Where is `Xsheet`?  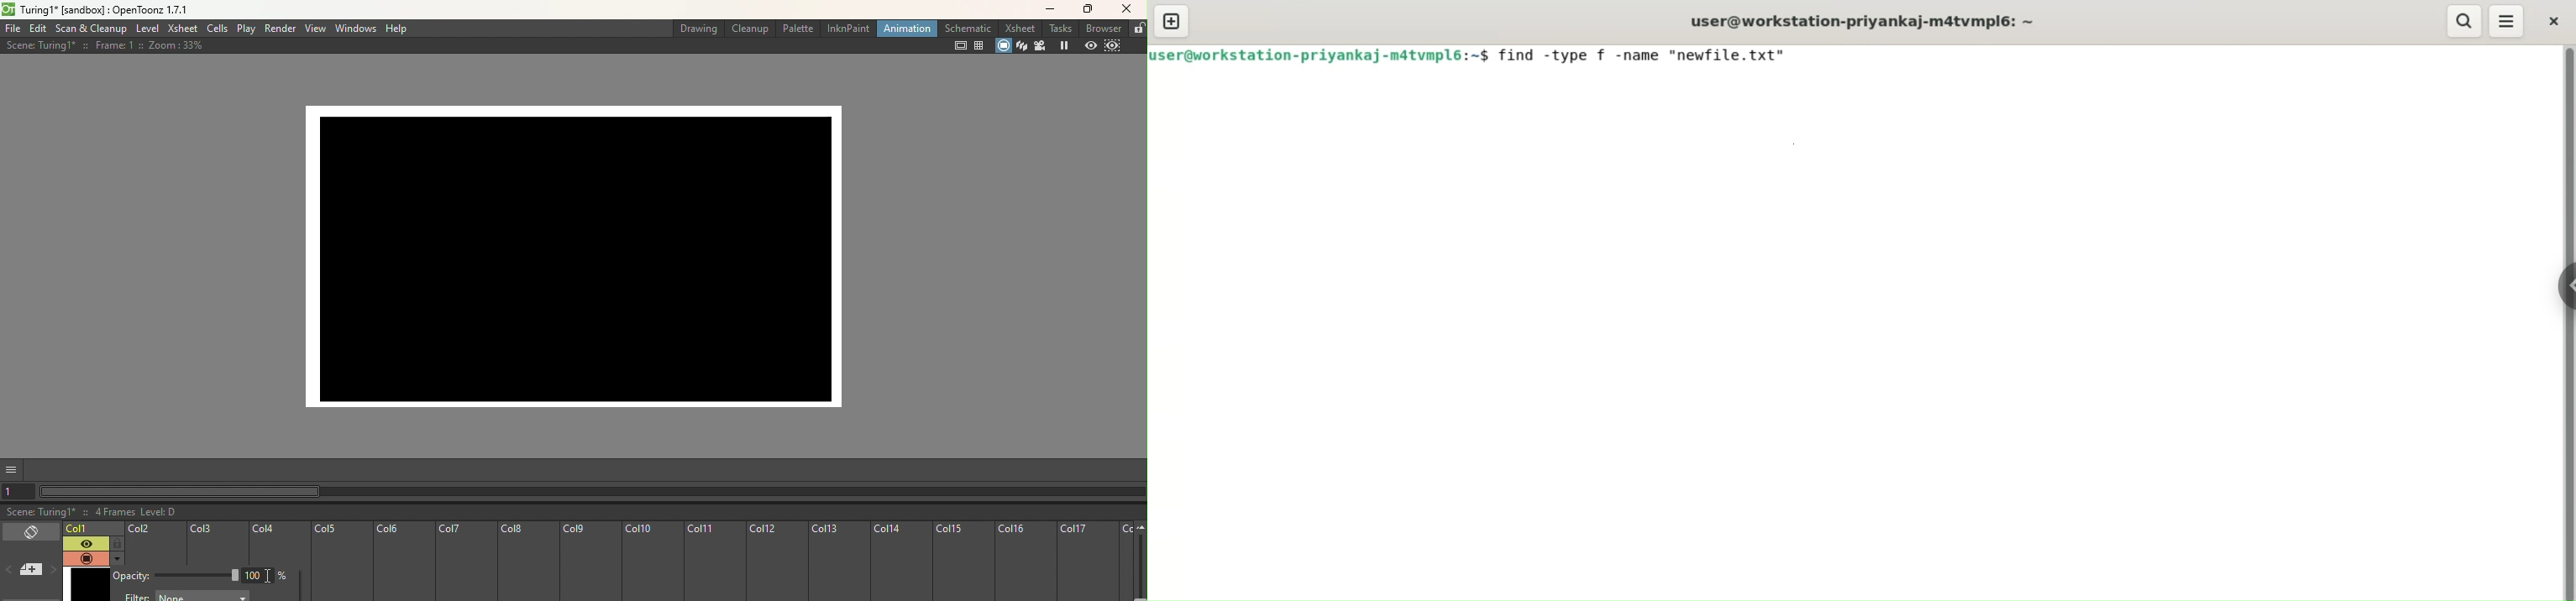 Xsheet is located at coordinates (1016, 29).